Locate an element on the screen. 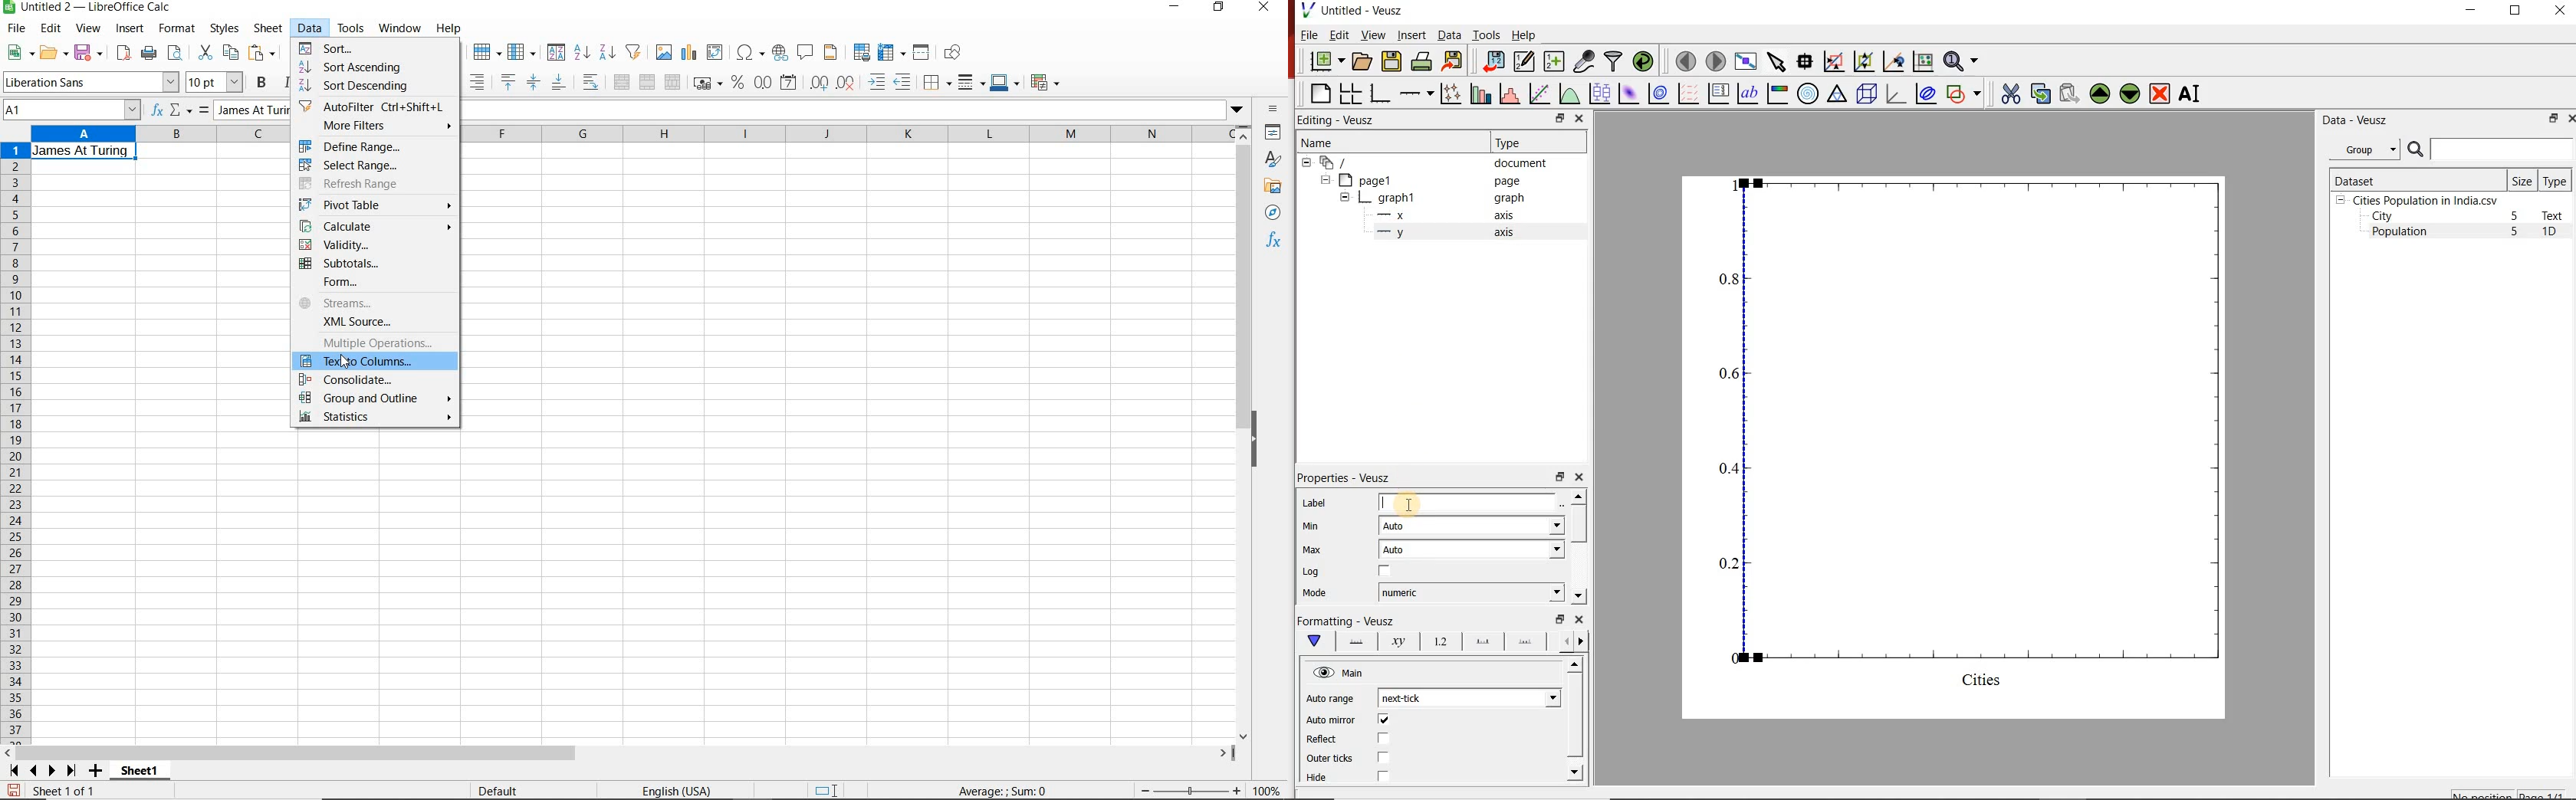 The height and width of the screenshot is (812, 2576). merge cells is located at coordinates (649, 84).